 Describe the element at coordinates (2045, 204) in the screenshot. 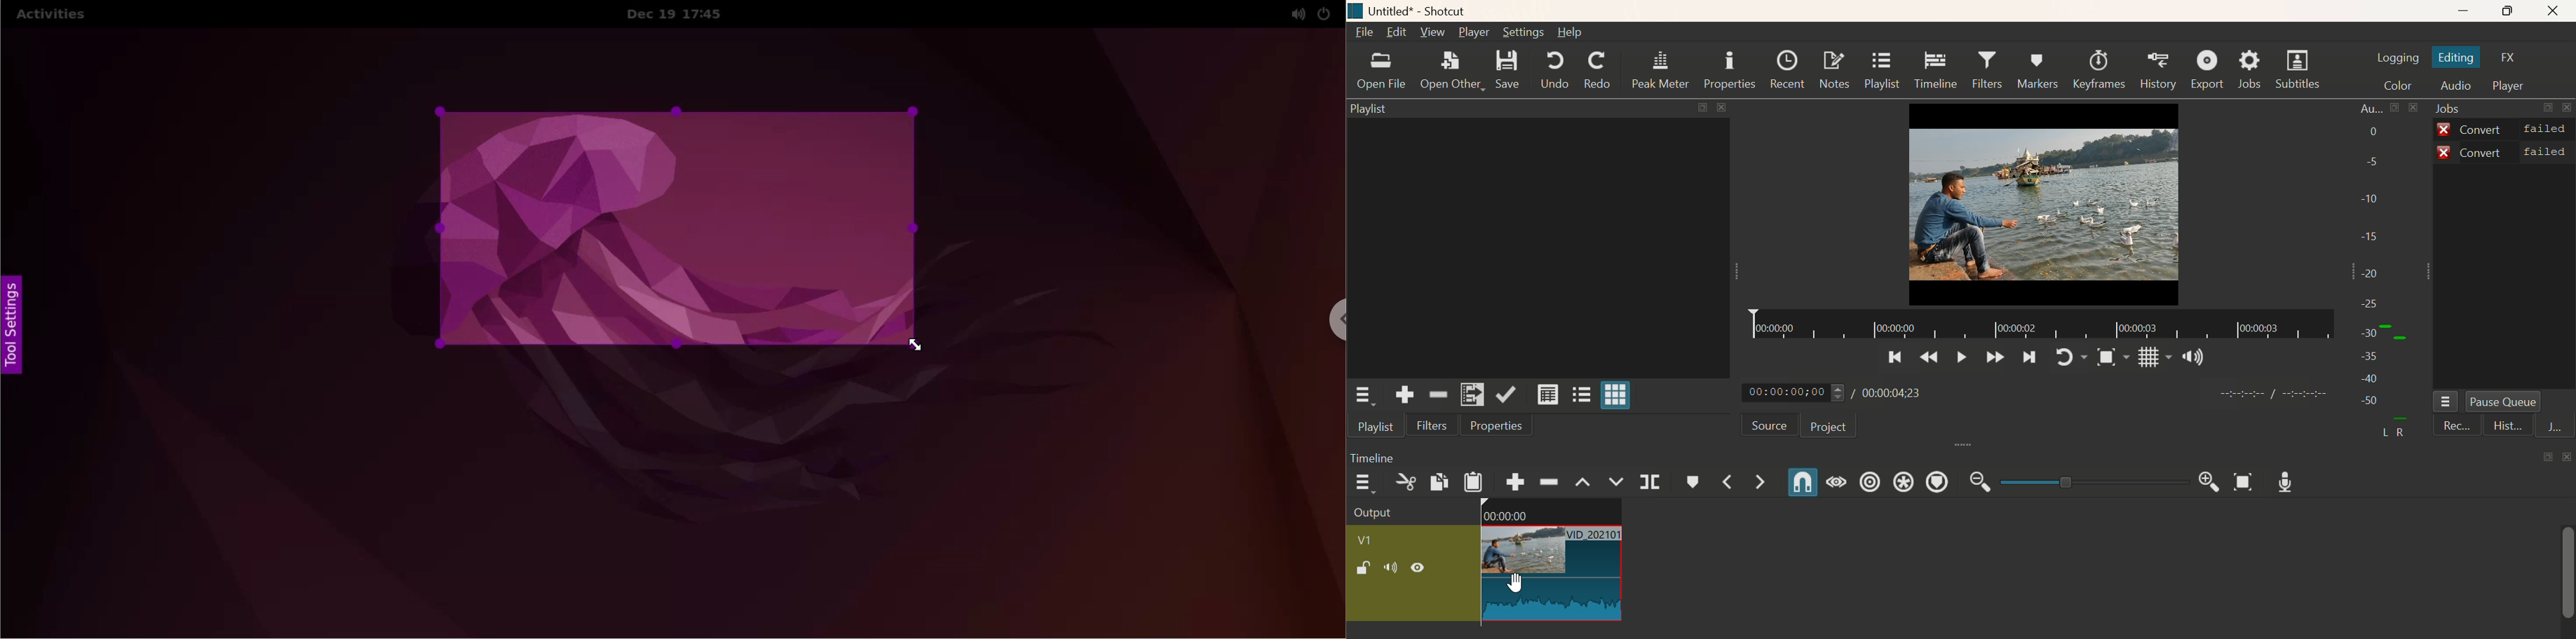

I see `Video` at that location.